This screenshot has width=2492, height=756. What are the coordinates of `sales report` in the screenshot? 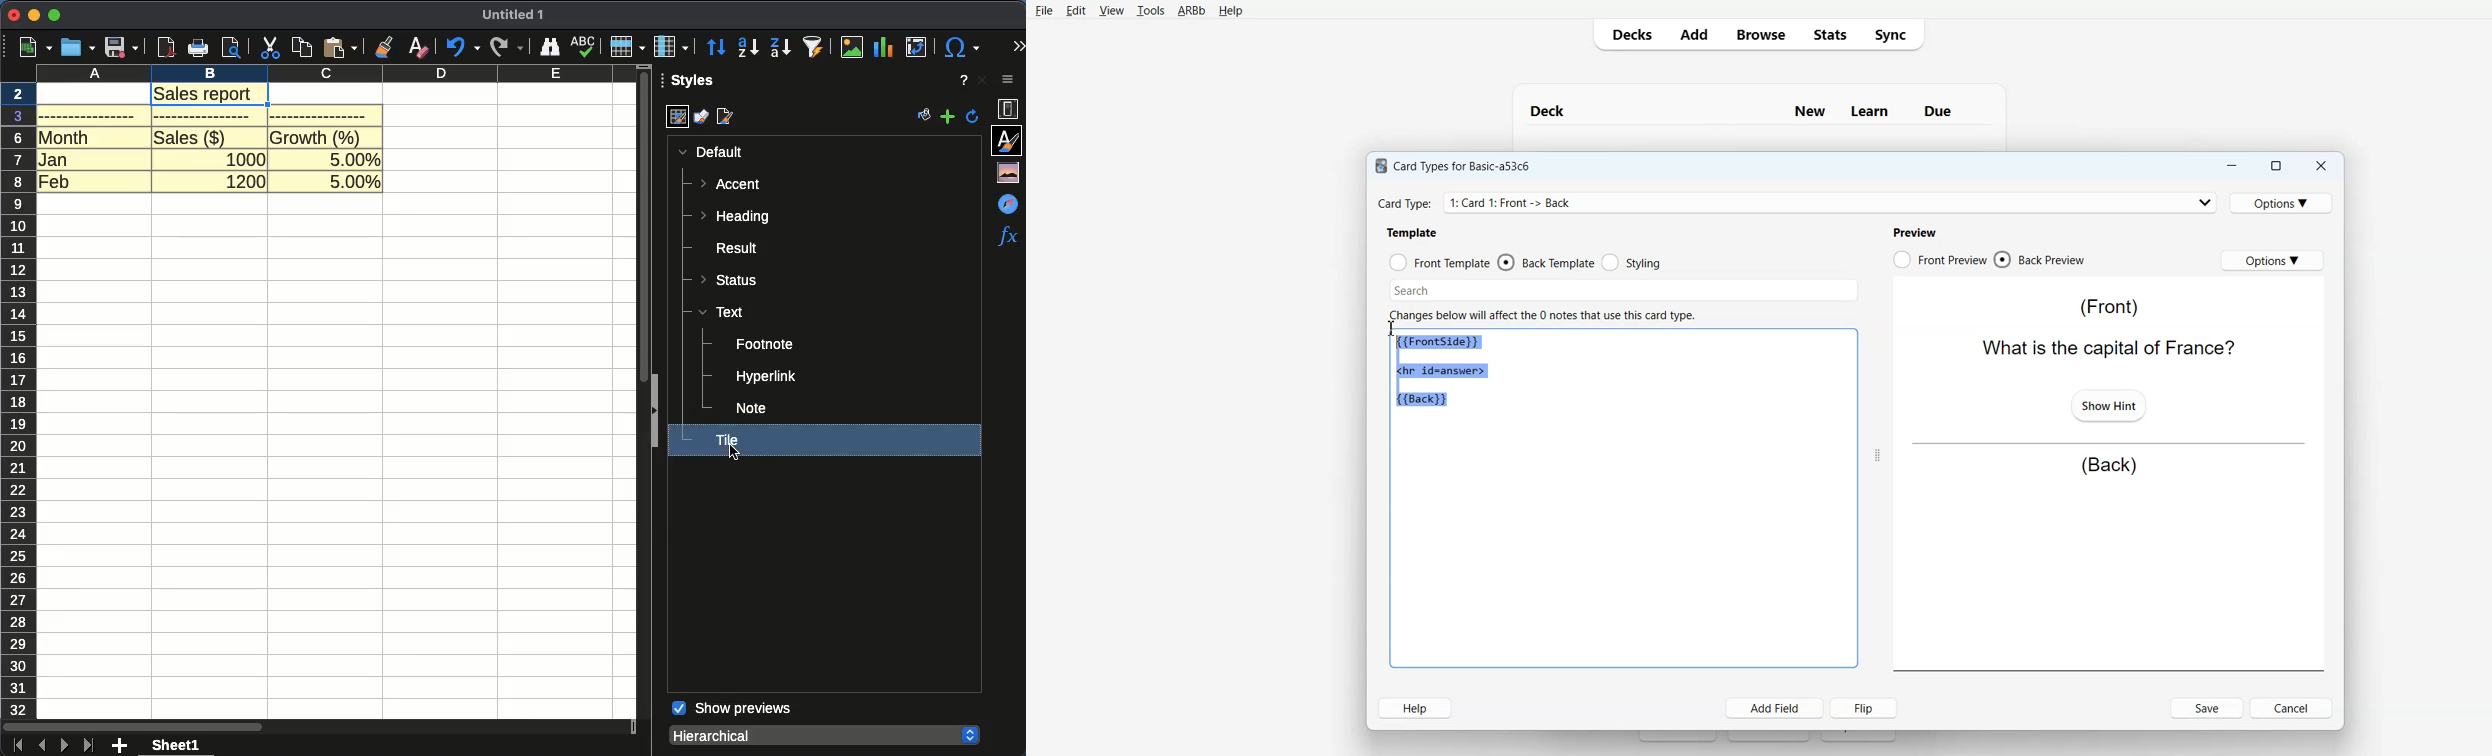 It's located at (210, 94).